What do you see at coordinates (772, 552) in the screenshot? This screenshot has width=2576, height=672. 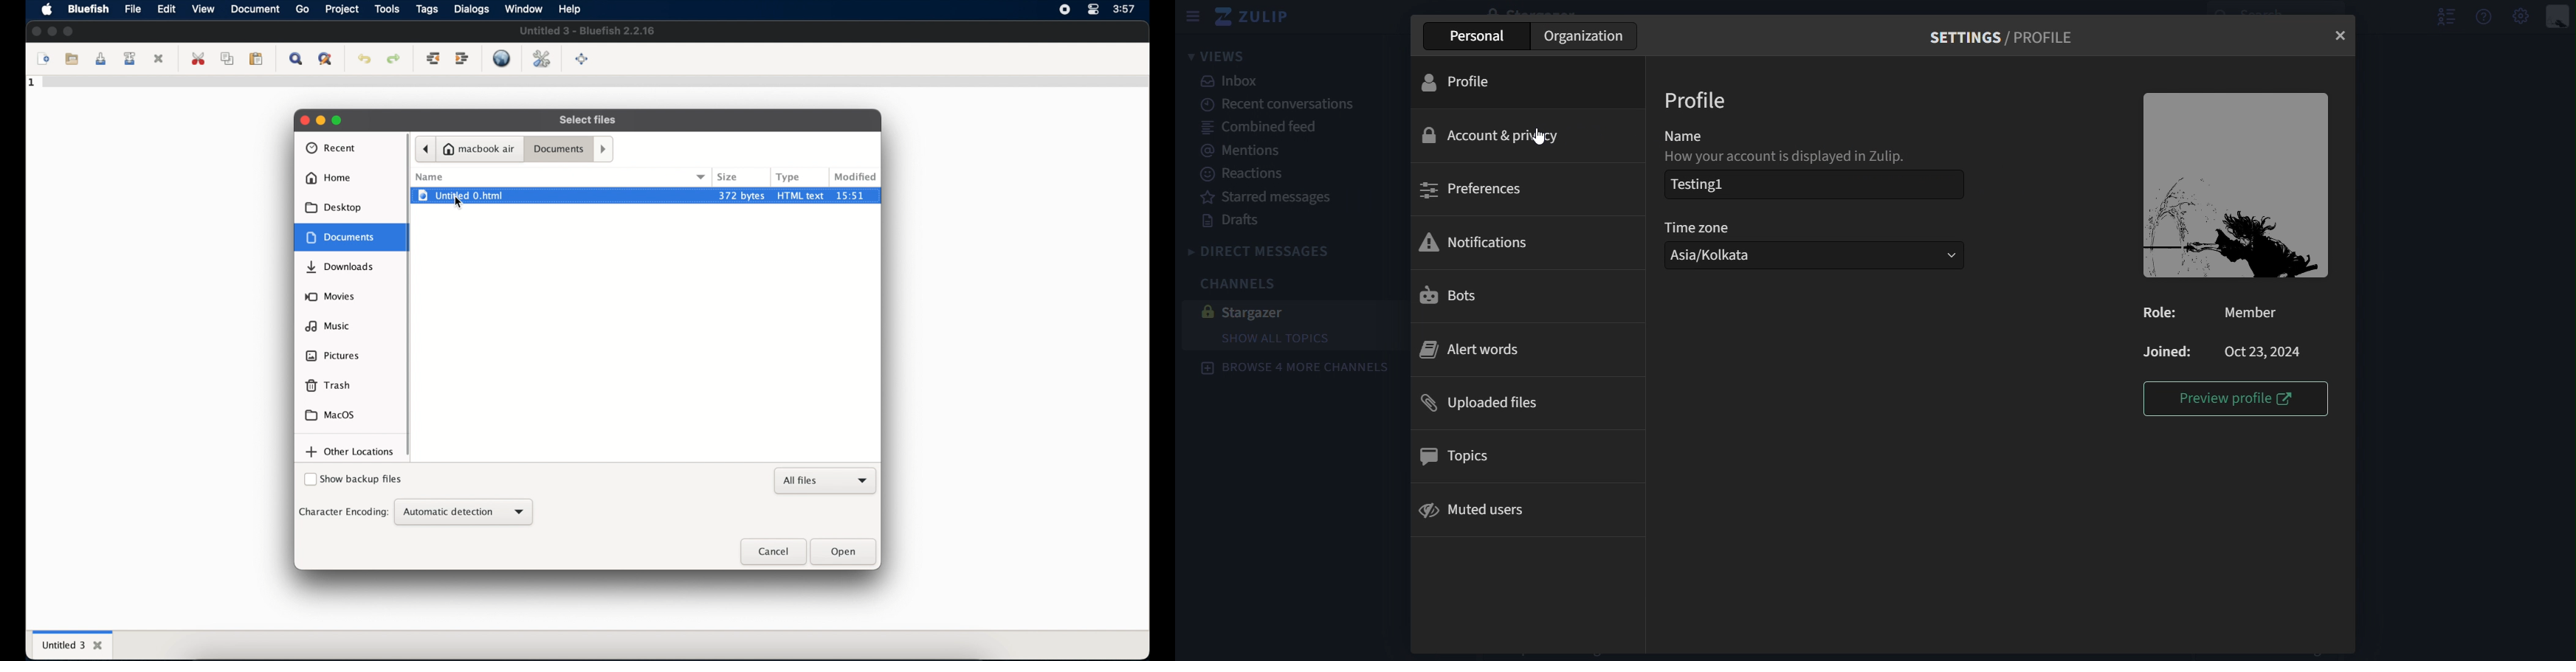 I see `close` at bounding box center [772, 552].